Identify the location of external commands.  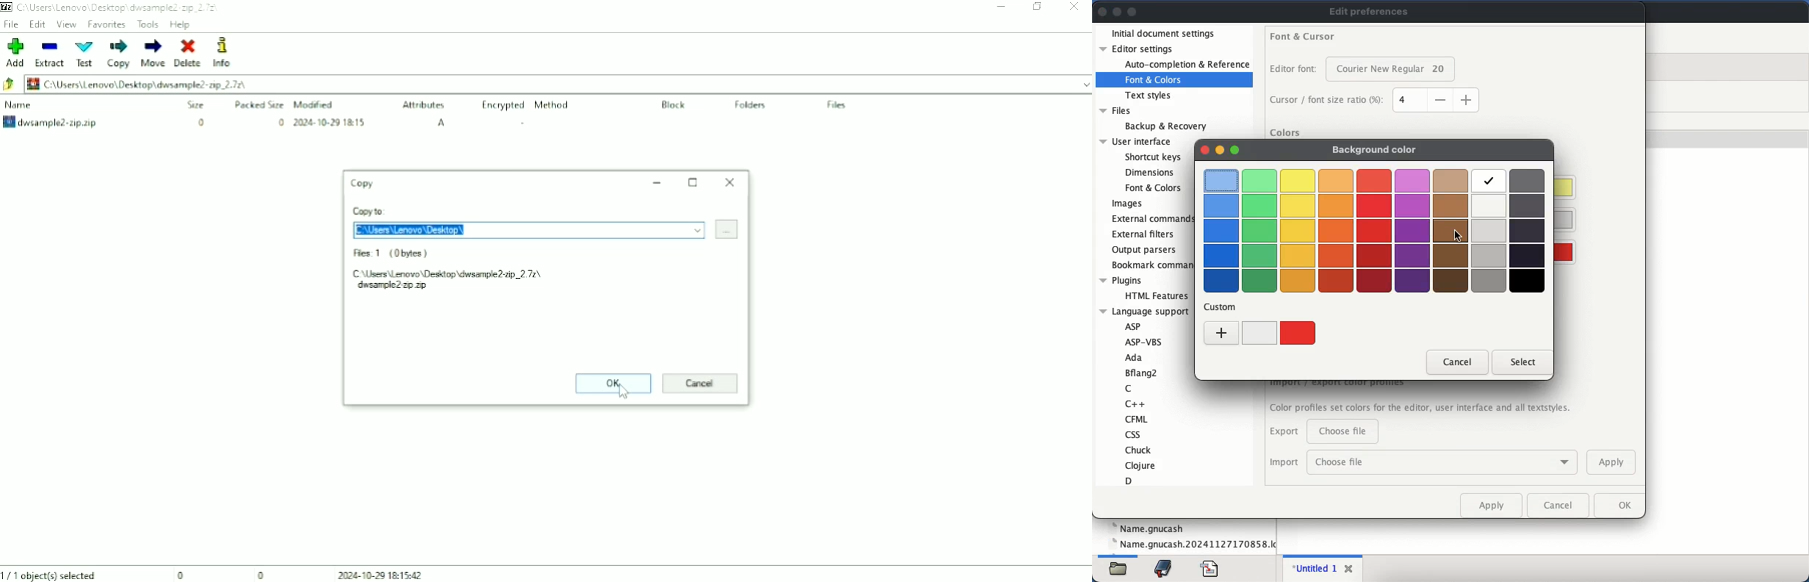
(1151, 218).